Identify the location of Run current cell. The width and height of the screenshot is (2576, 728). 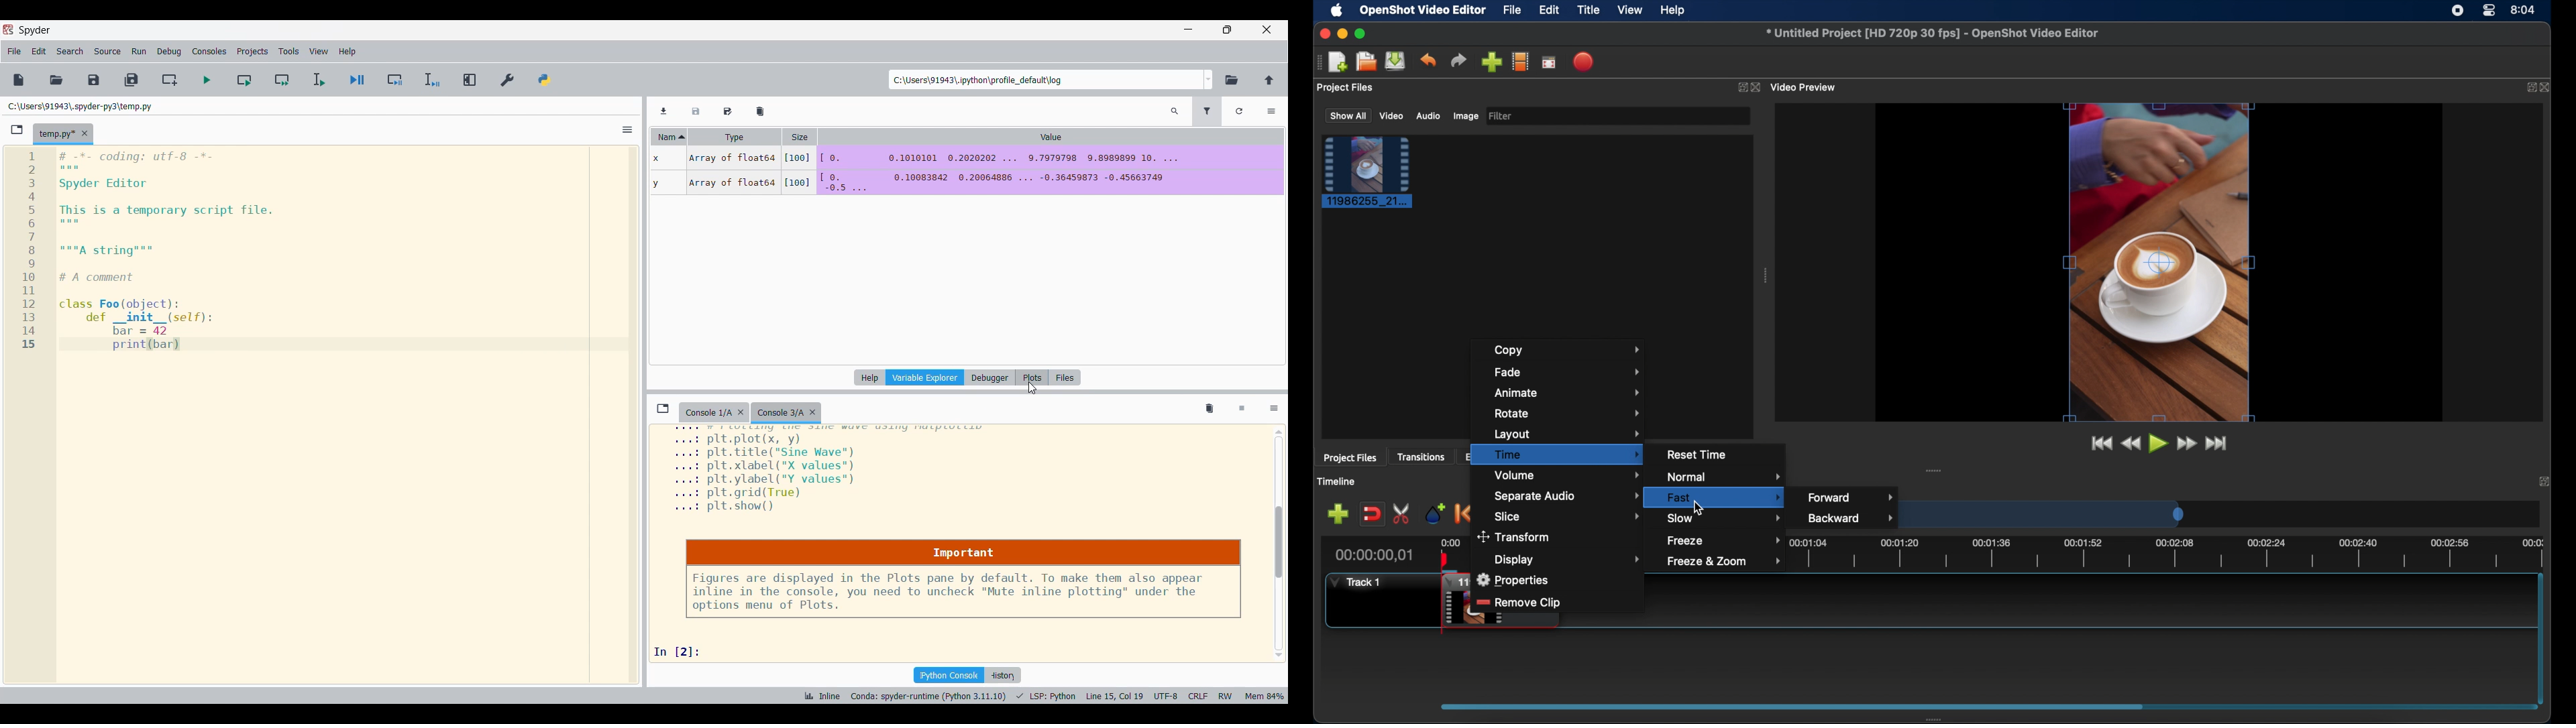
(244, 80).